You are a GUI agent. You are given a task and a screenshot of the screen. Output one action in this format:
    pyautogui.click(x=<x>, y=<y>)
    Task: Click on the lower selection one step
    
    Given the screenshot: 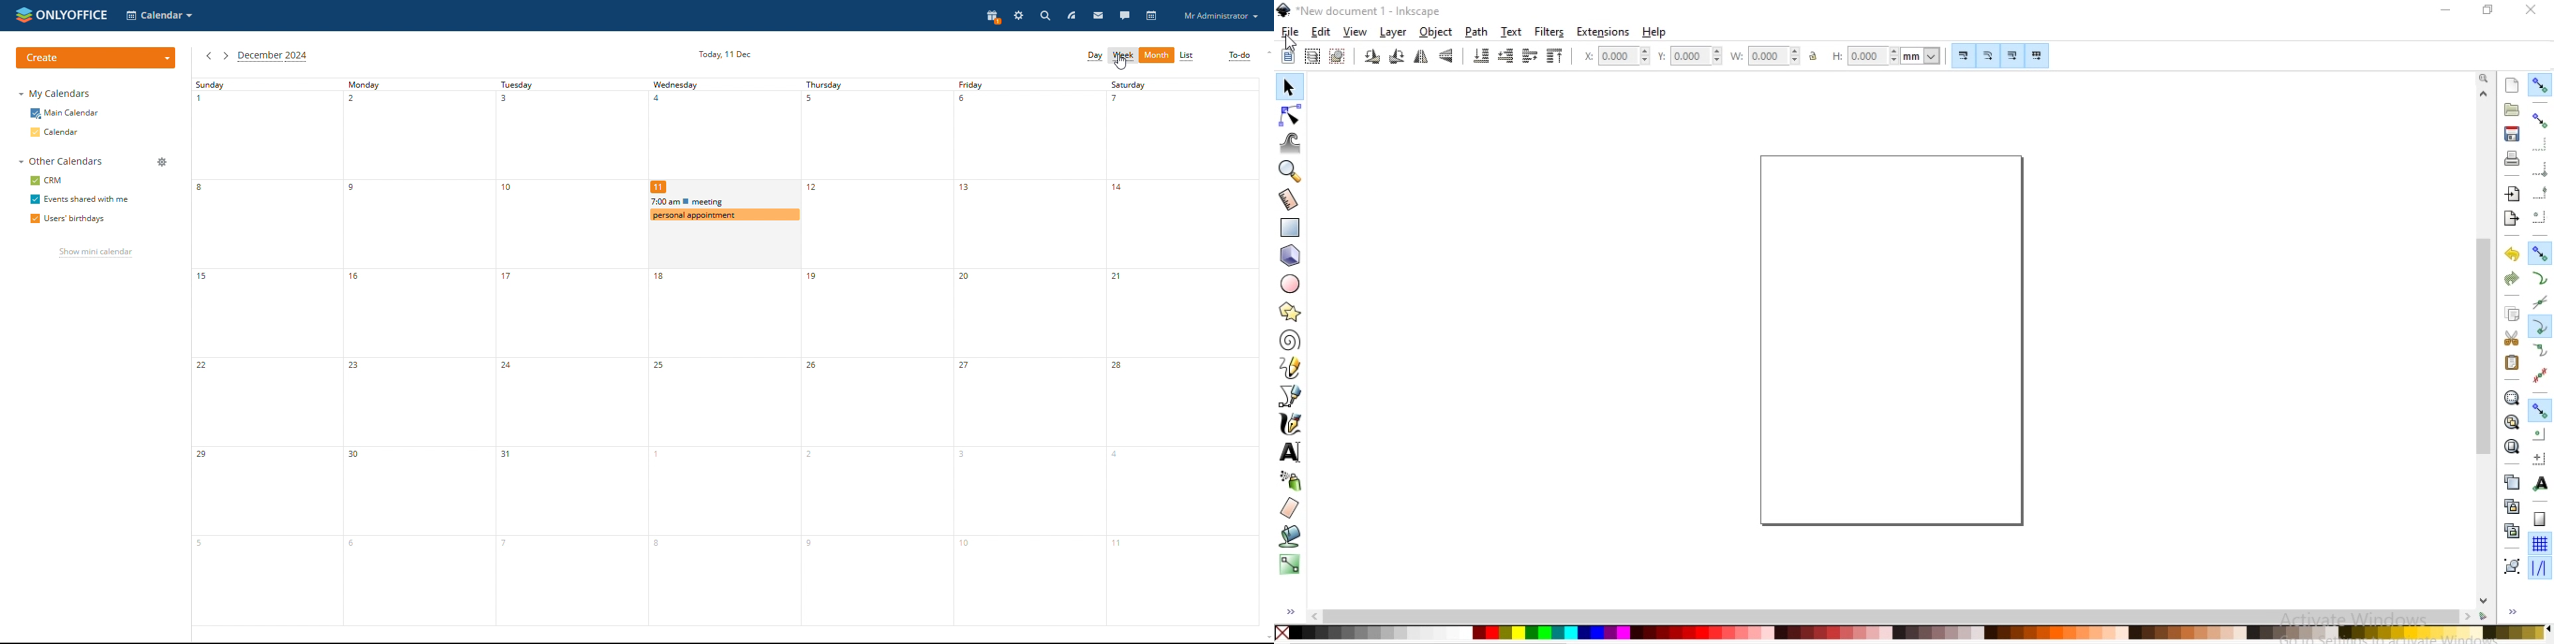 What is the action you would take?
    pyautogui.click(x=1505, y=57)
    